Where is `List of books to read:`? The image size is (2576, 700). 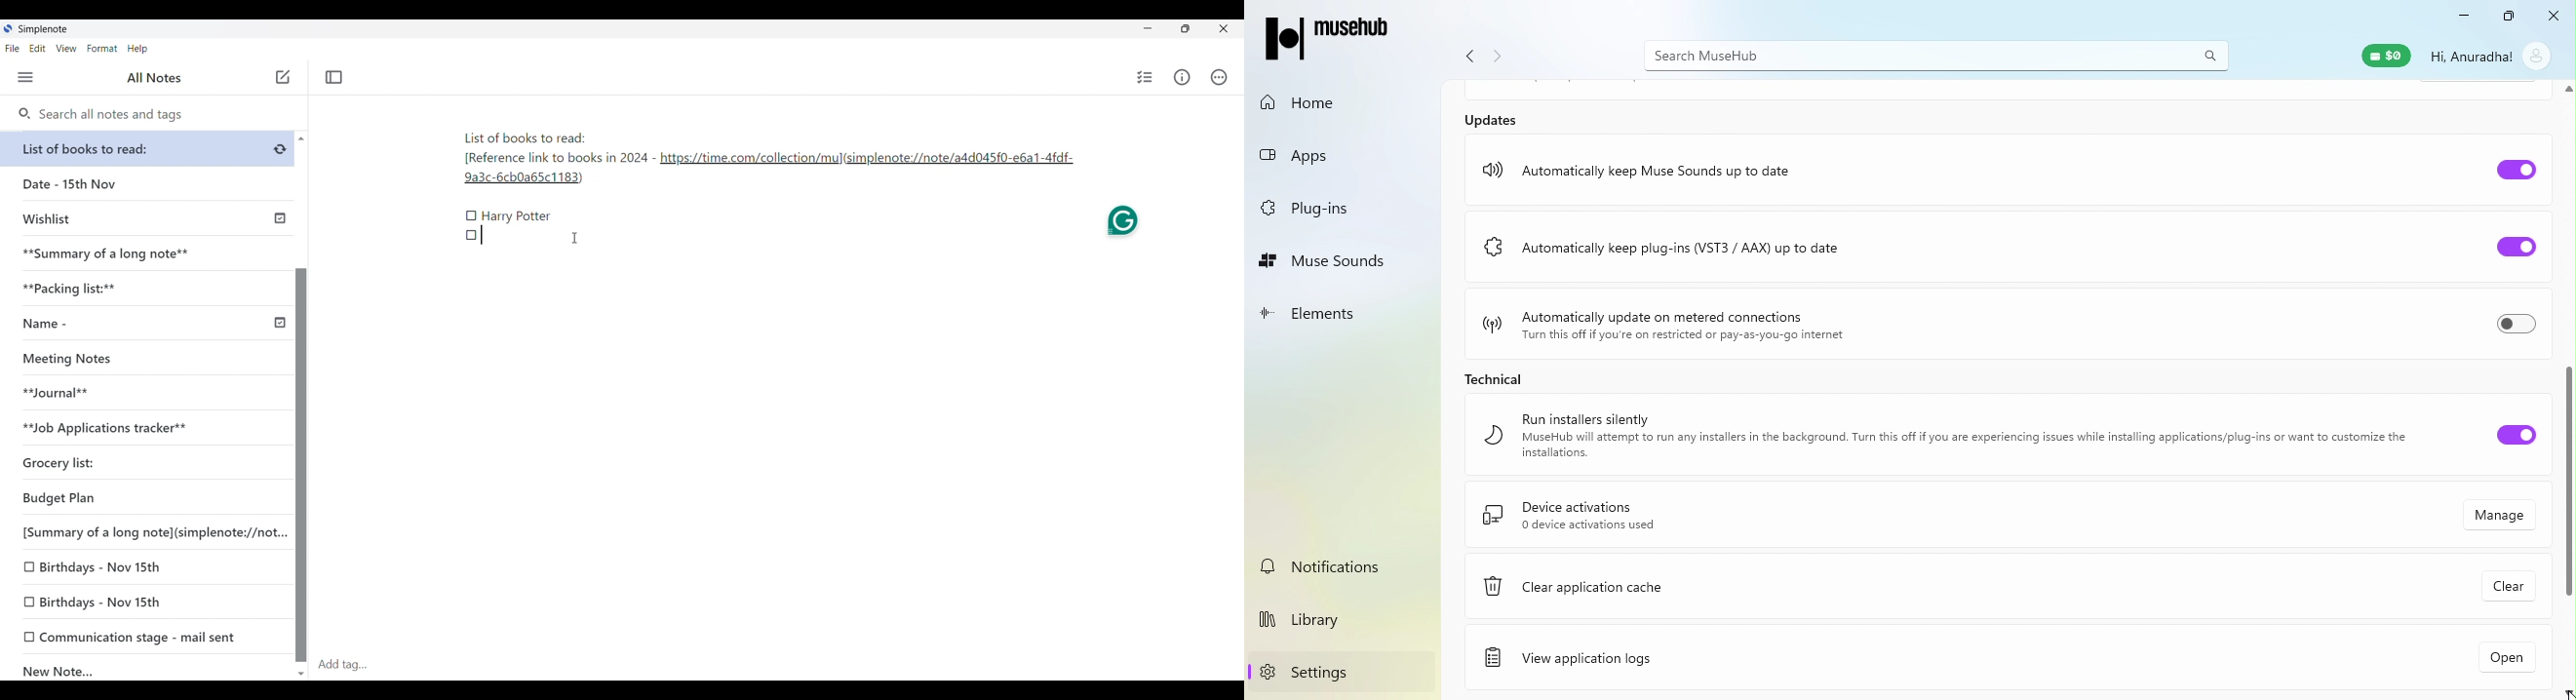 List of books to read: is located at coordinates (150, 148).